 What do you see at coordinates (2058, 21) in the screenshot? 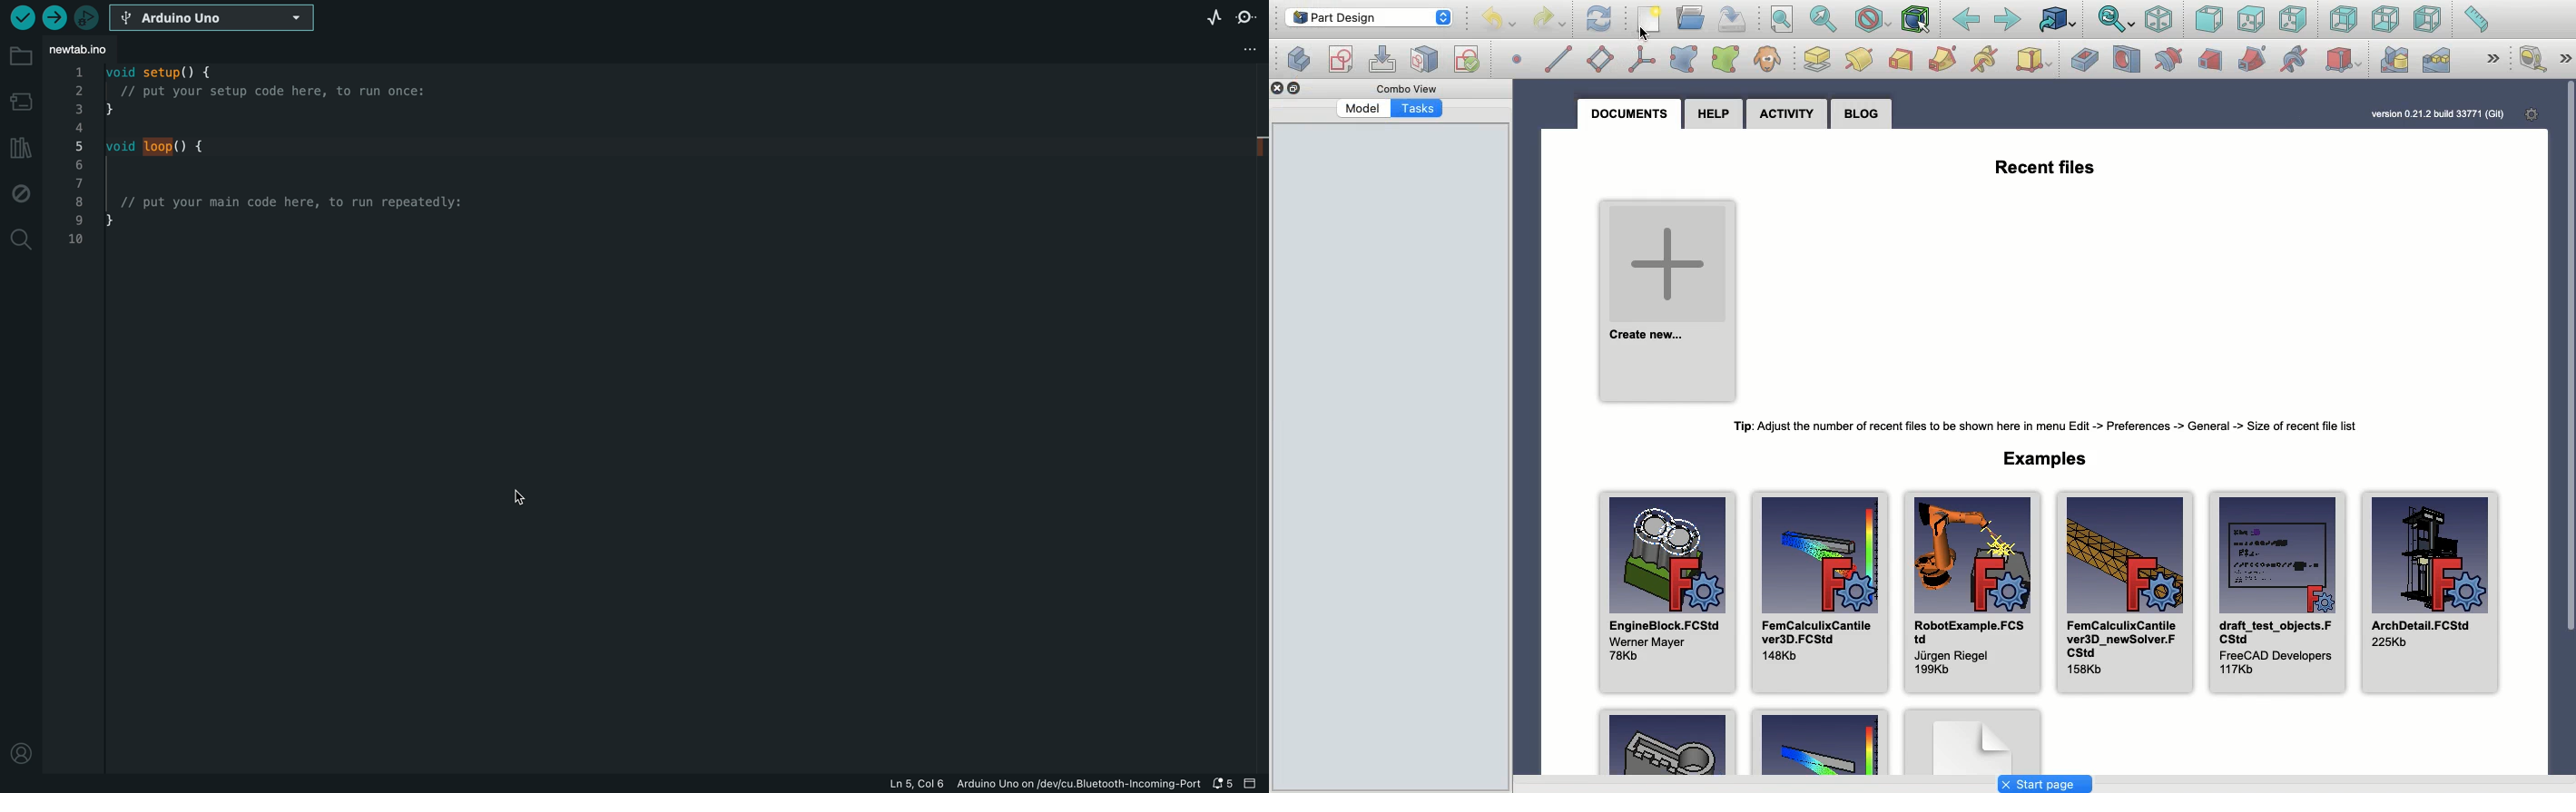
I see `Go to linked object` at bounding box center [2058, 21].